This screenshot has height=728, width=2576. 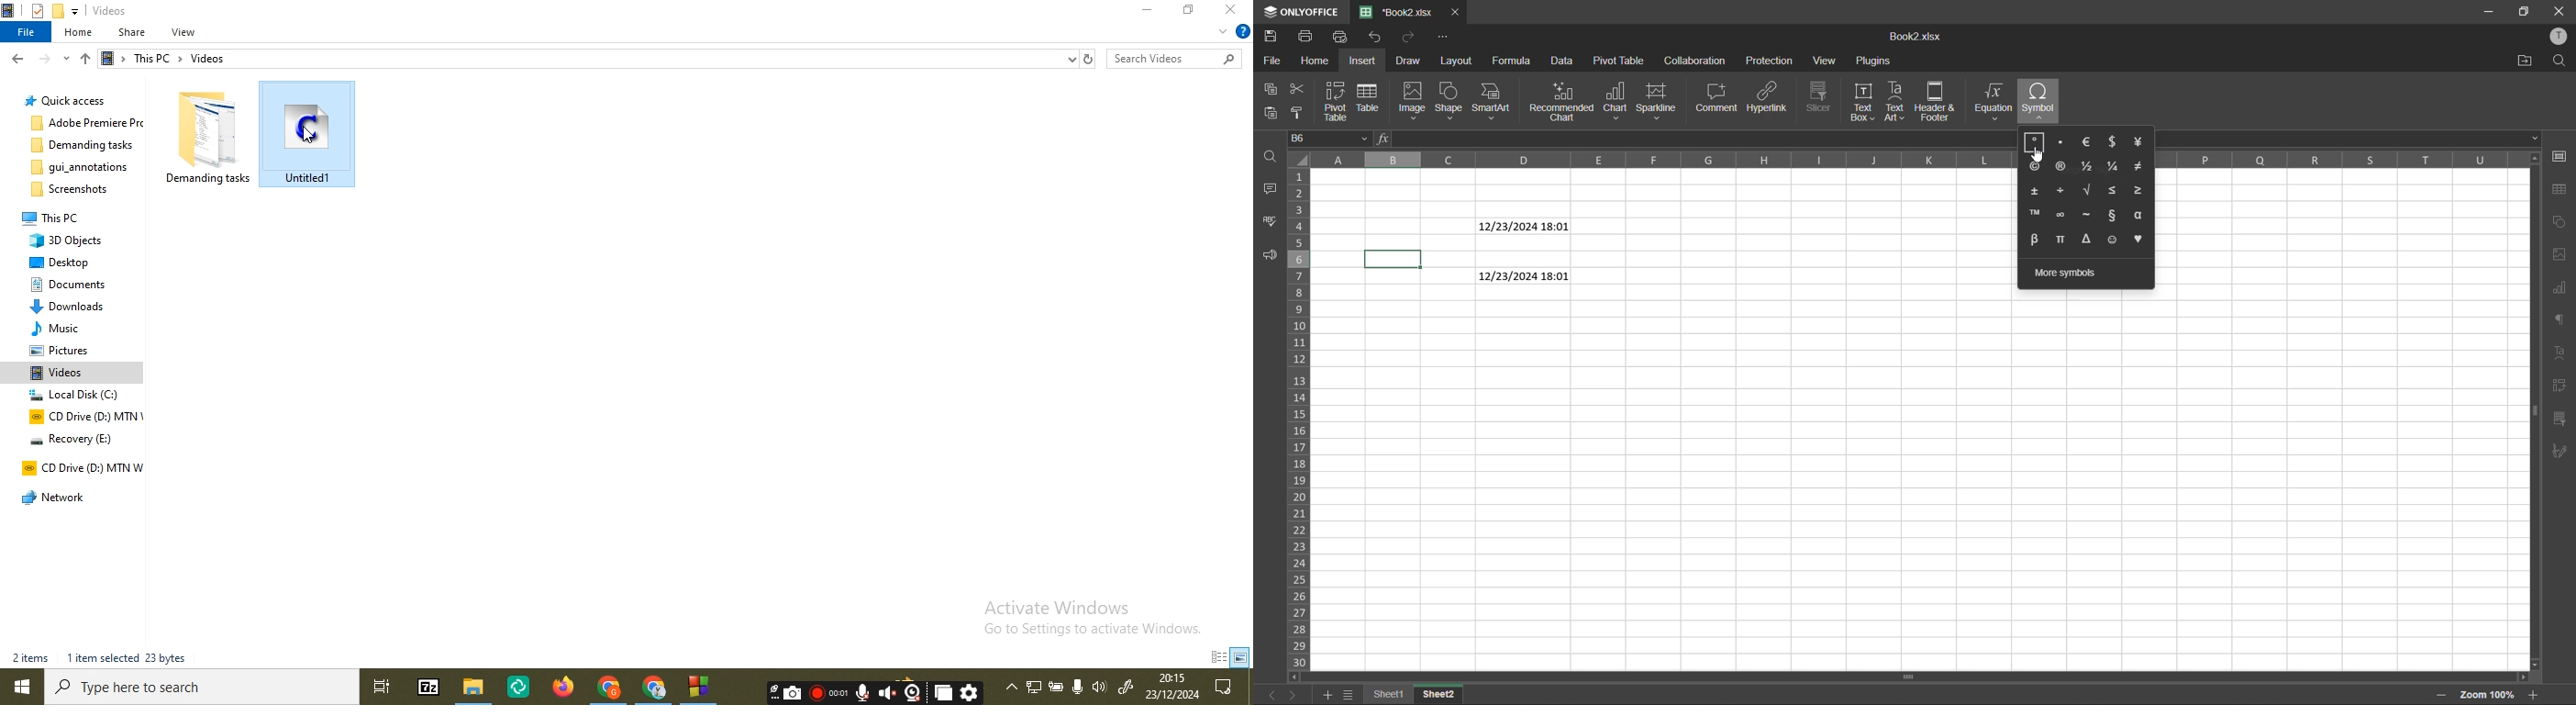 I want to click on minimise, so click(x=1145, y=12).